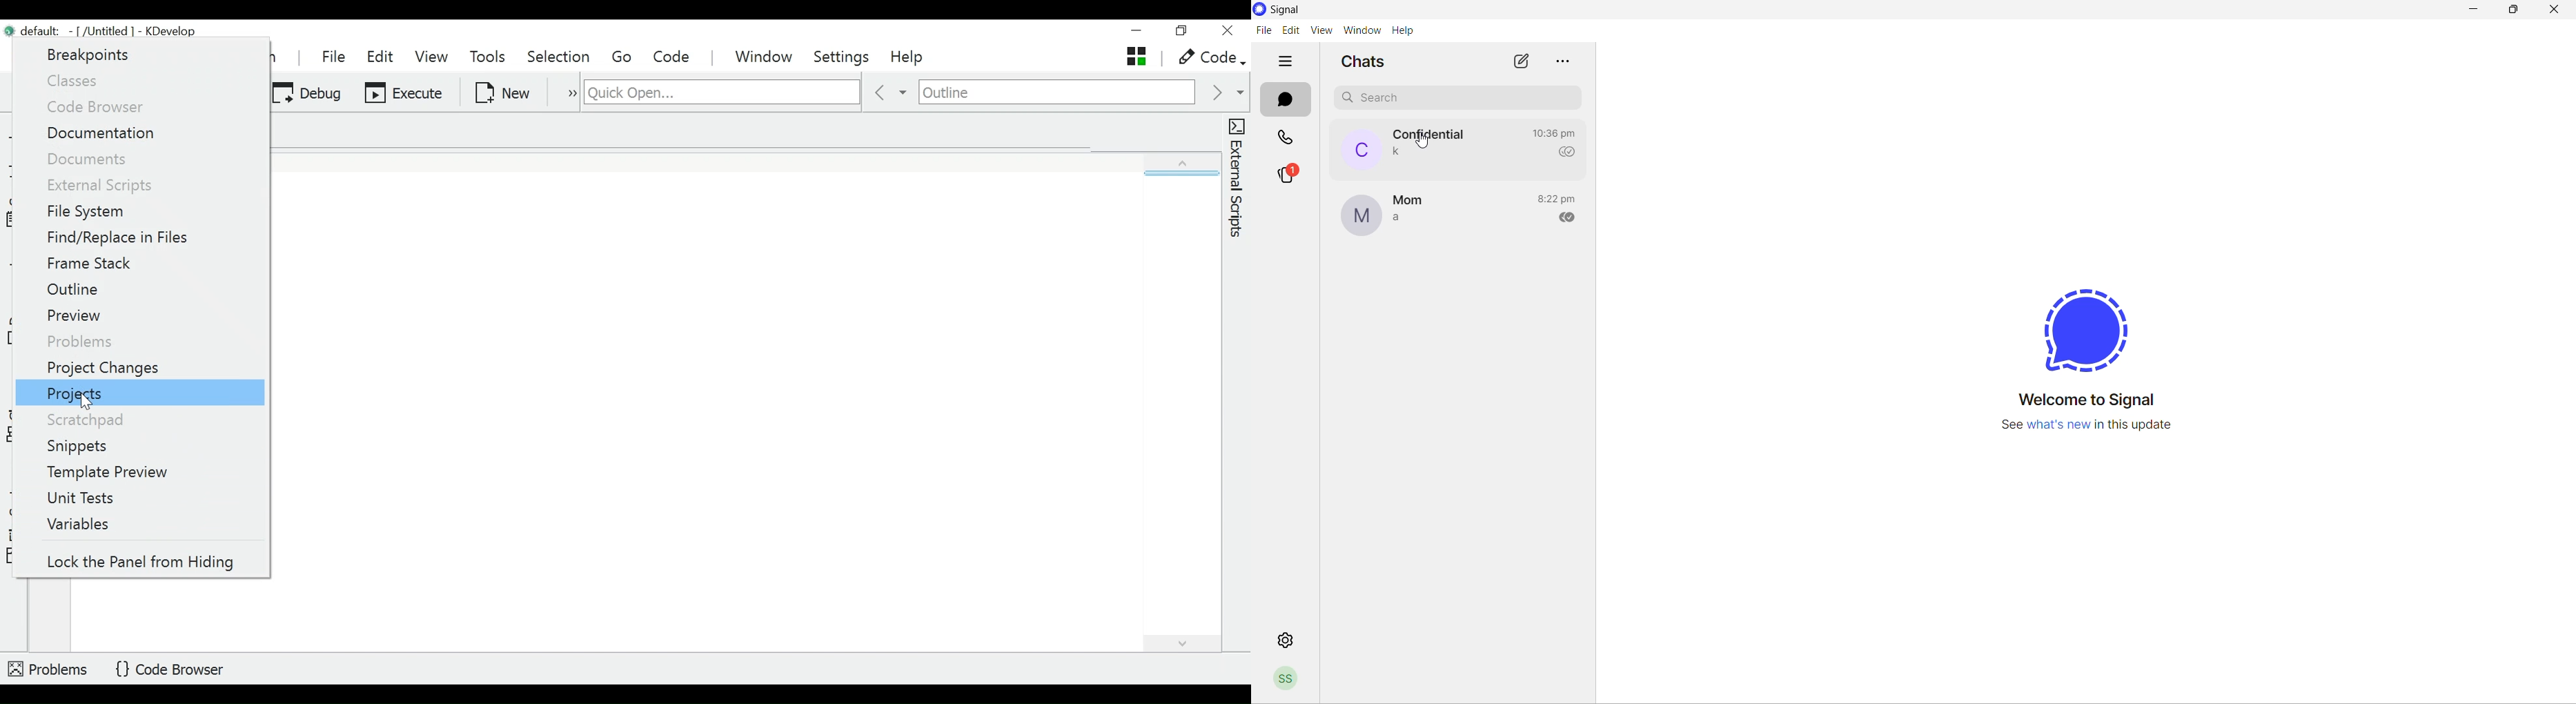 The height and width of the screenshot is (728, 2576). I want to click on restore, so click(1185, 32).